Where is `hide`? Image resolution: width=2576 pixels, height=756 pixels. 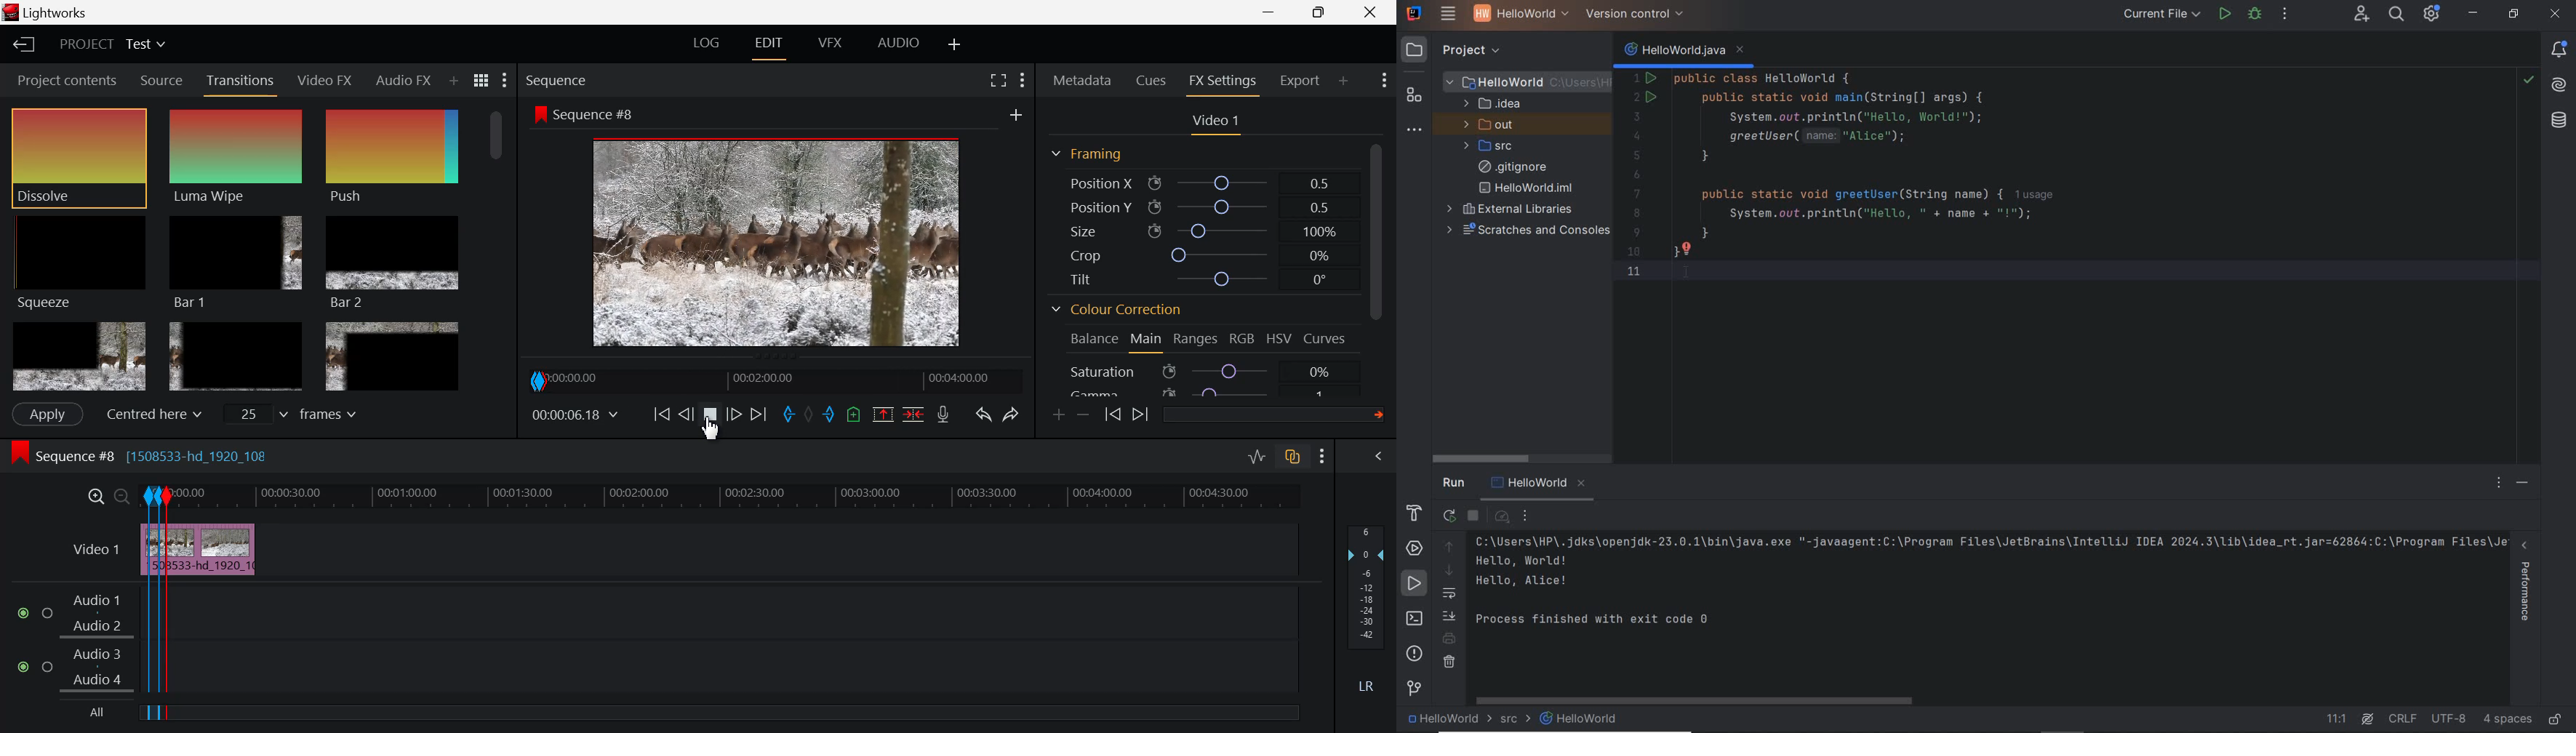 hide is located at coordinates (2524, 484).